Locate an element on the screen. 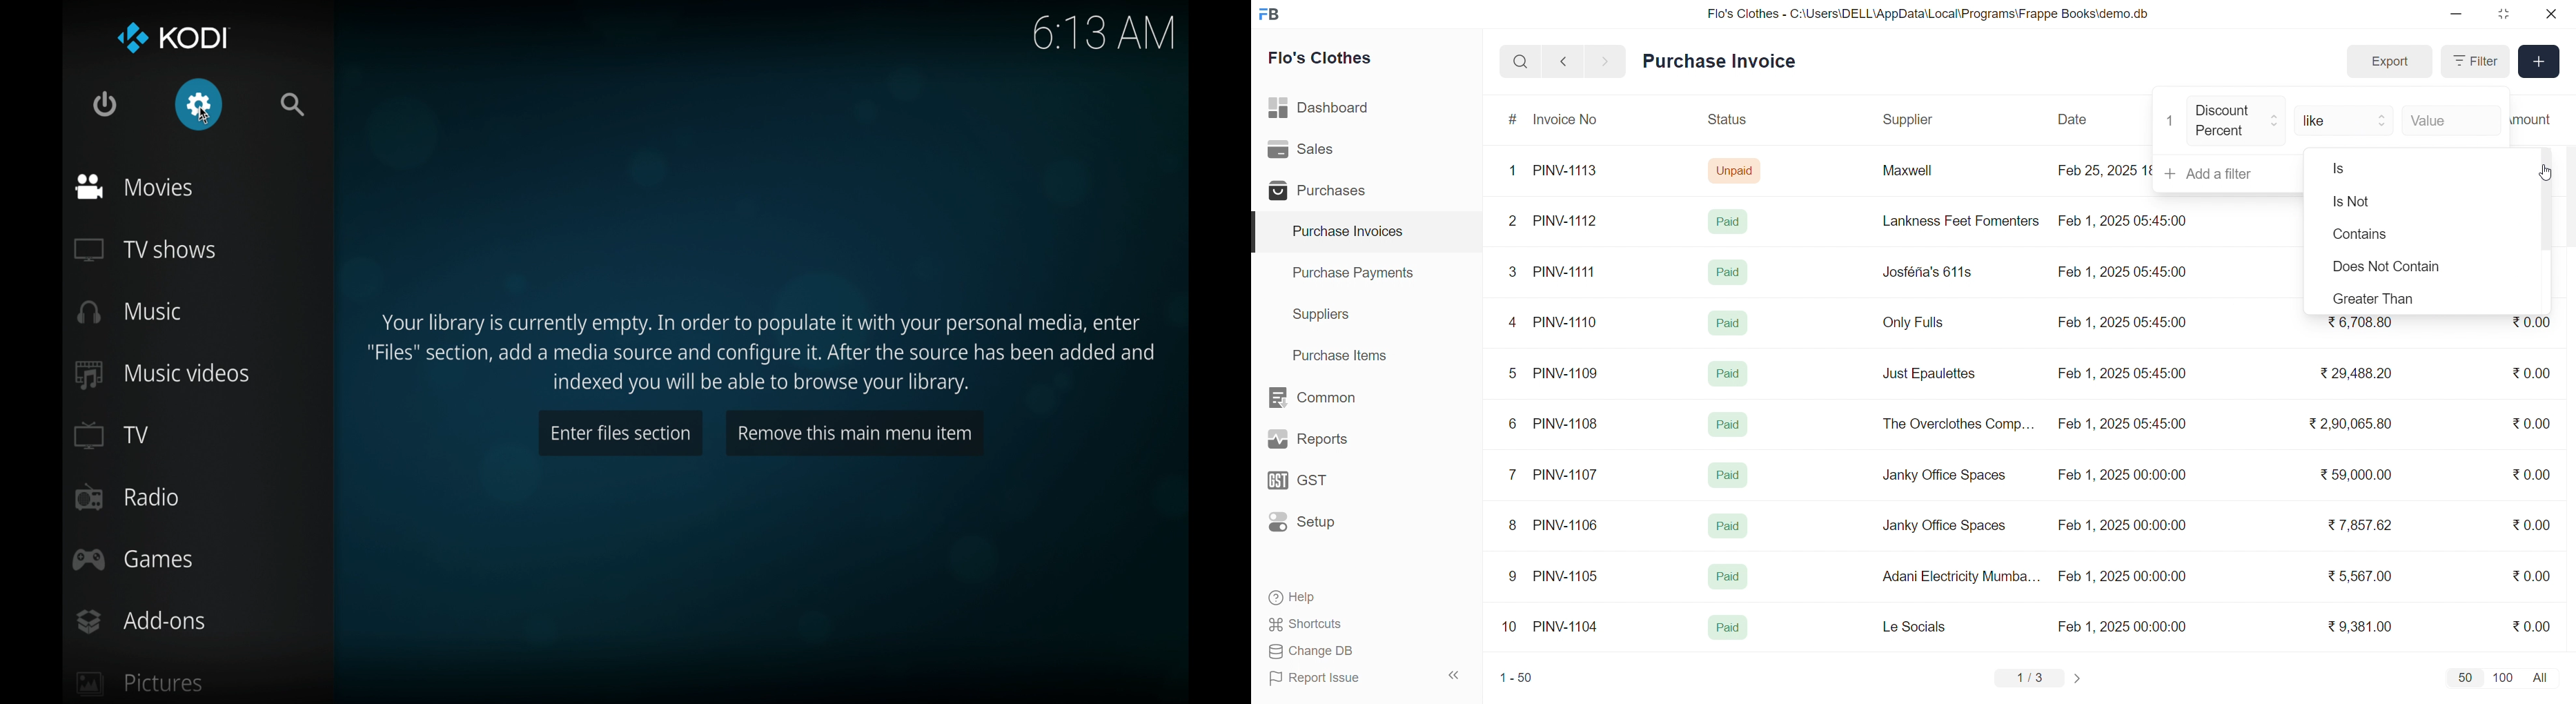 The width and height of the screenshot is (2576, 728). navigate backward is located at coordinates (1563, 61).